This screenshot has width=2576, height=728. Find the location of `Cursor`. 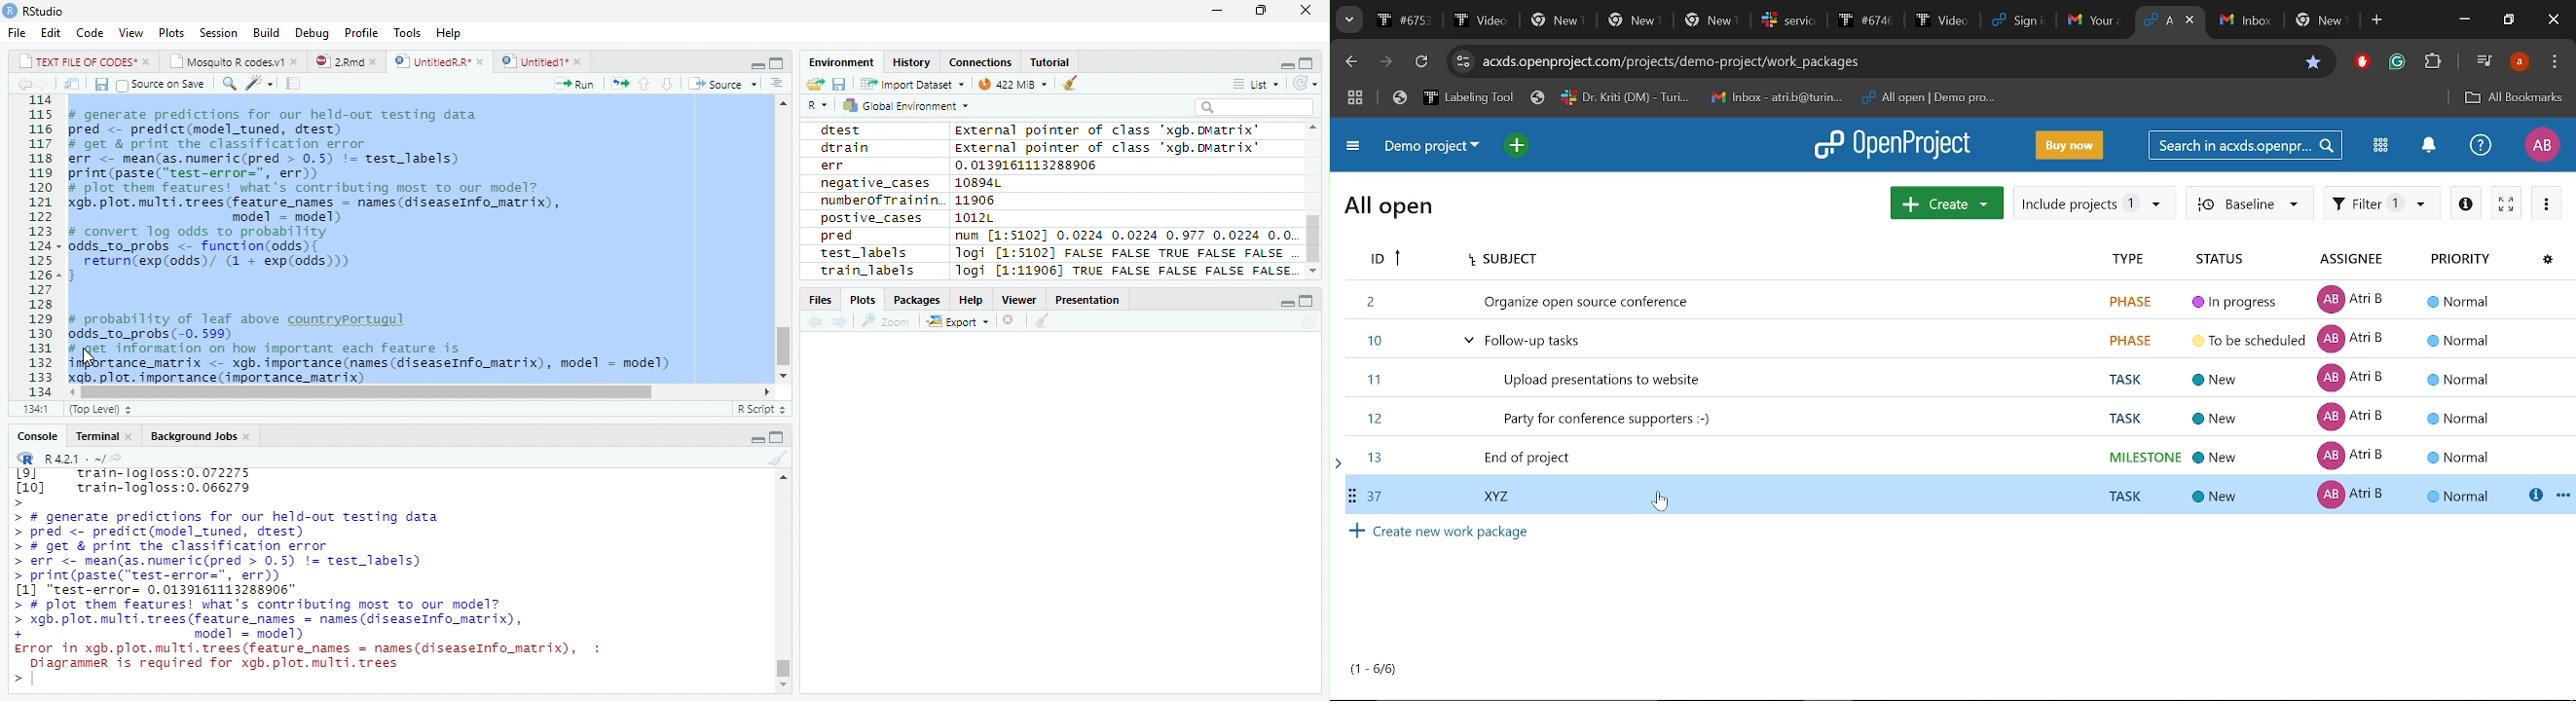

Cursor is located at coordinates (89, 357).